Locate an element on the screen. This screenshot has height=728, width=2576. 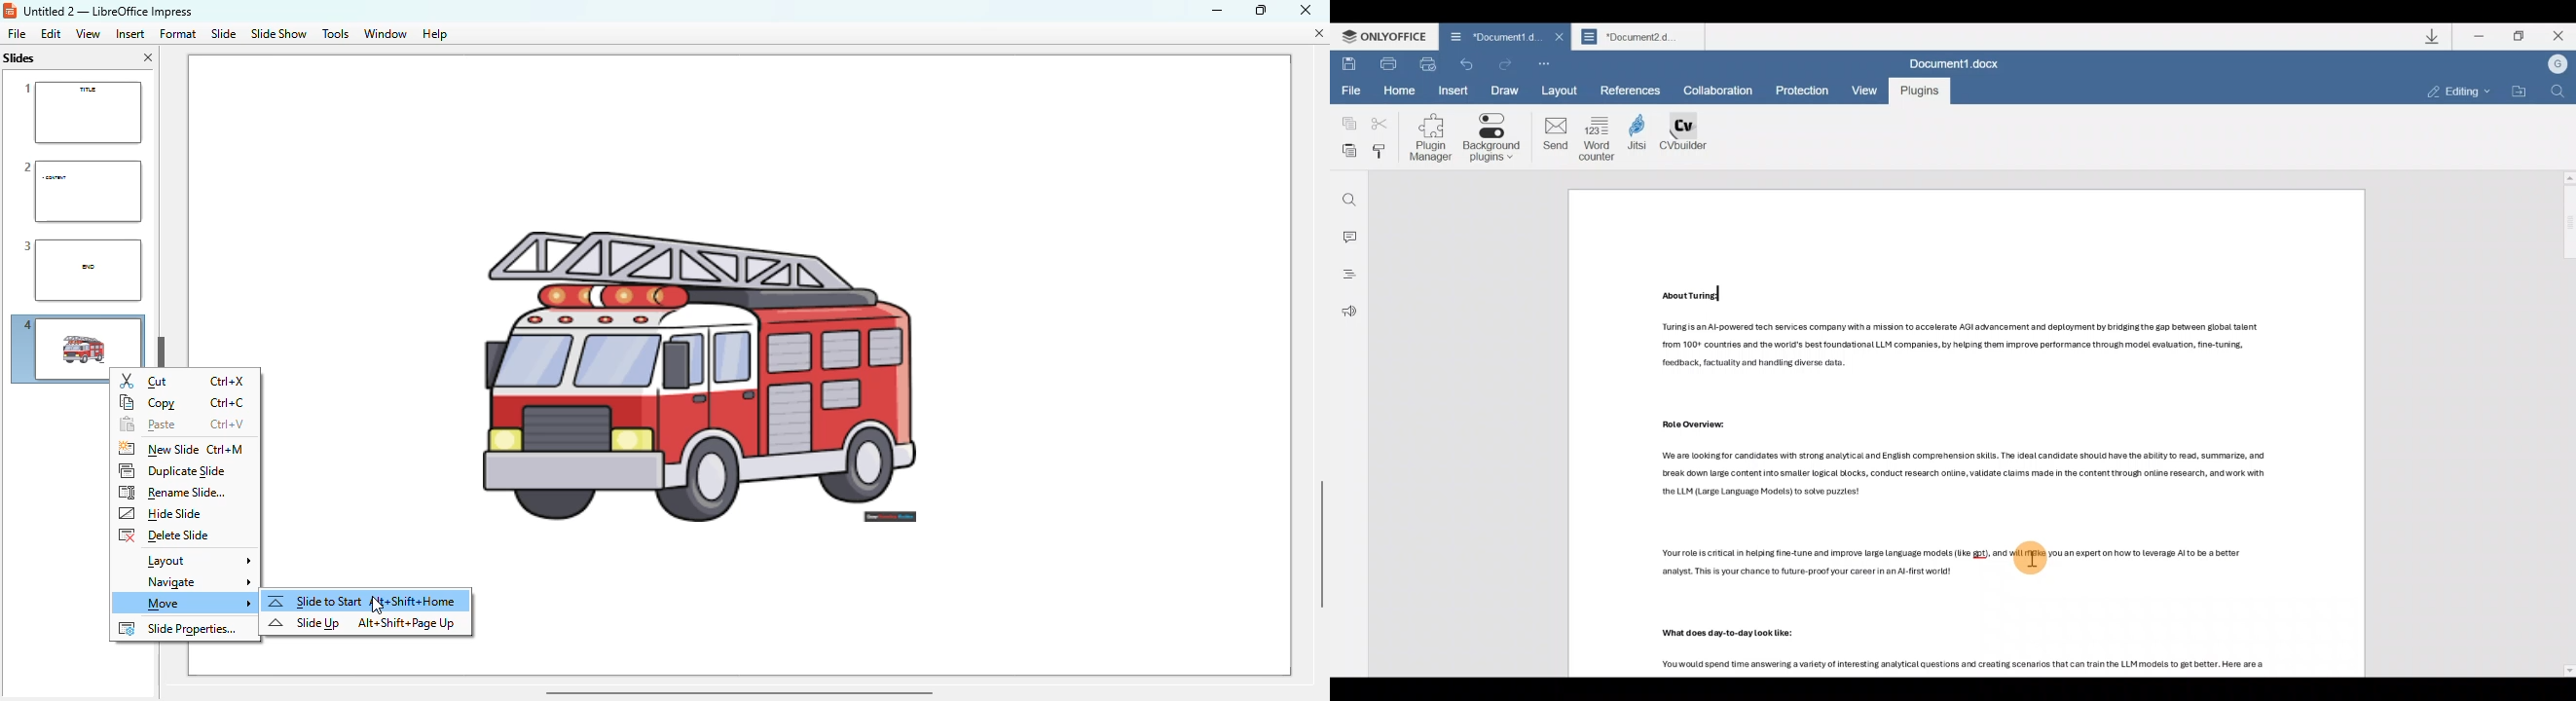
Jitsi is located at coordinates (1639, 135).